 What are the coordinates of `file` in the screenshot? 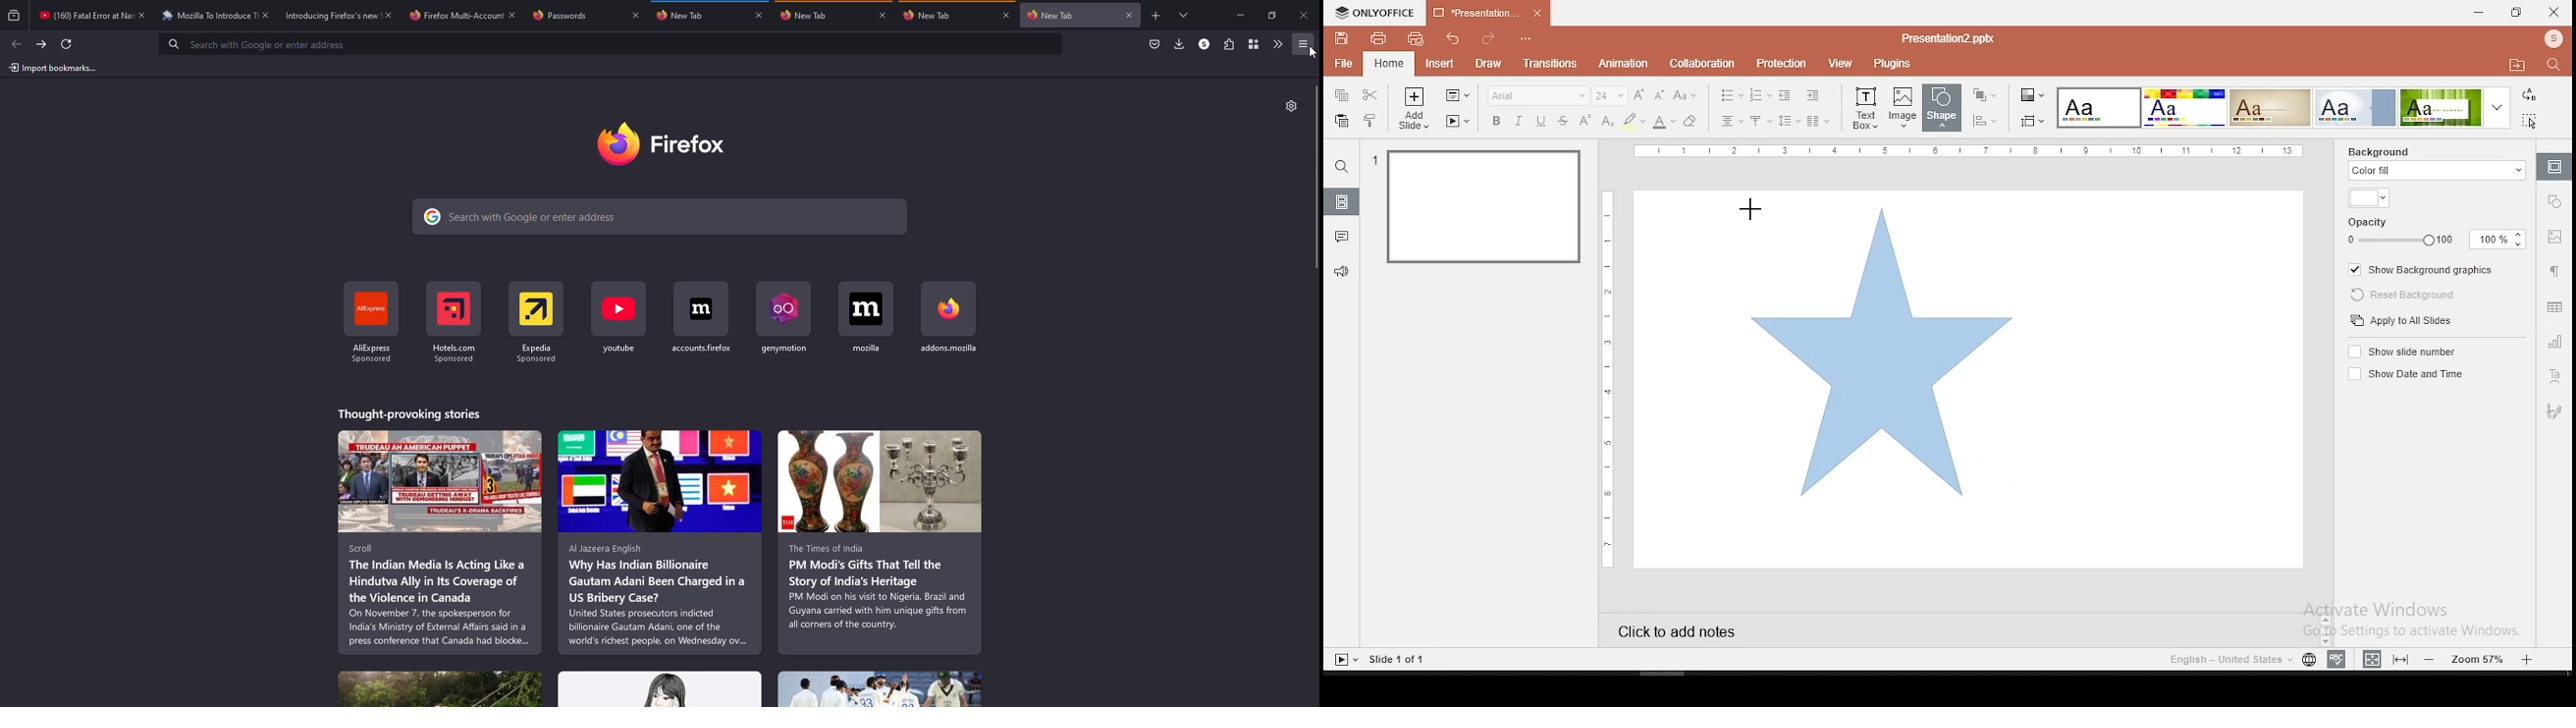 It's located at (1345, 63).